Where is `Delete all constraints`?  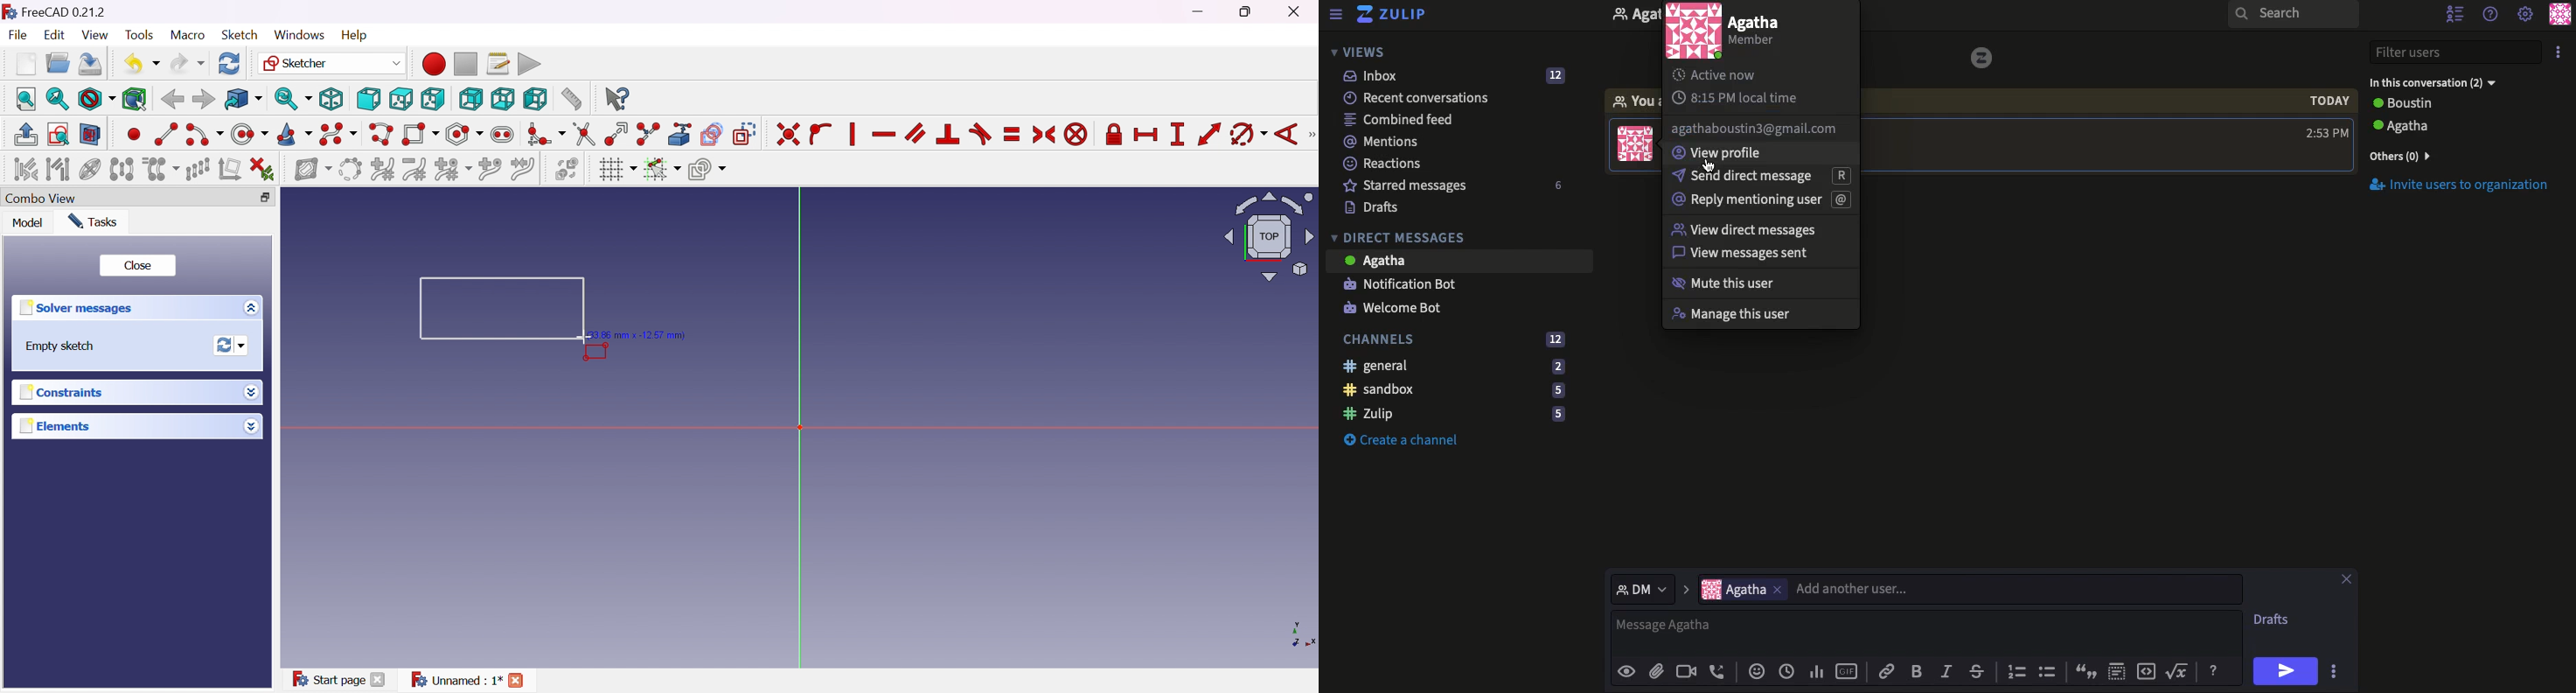 Delete all constraints is located at coordinates (262, 170).